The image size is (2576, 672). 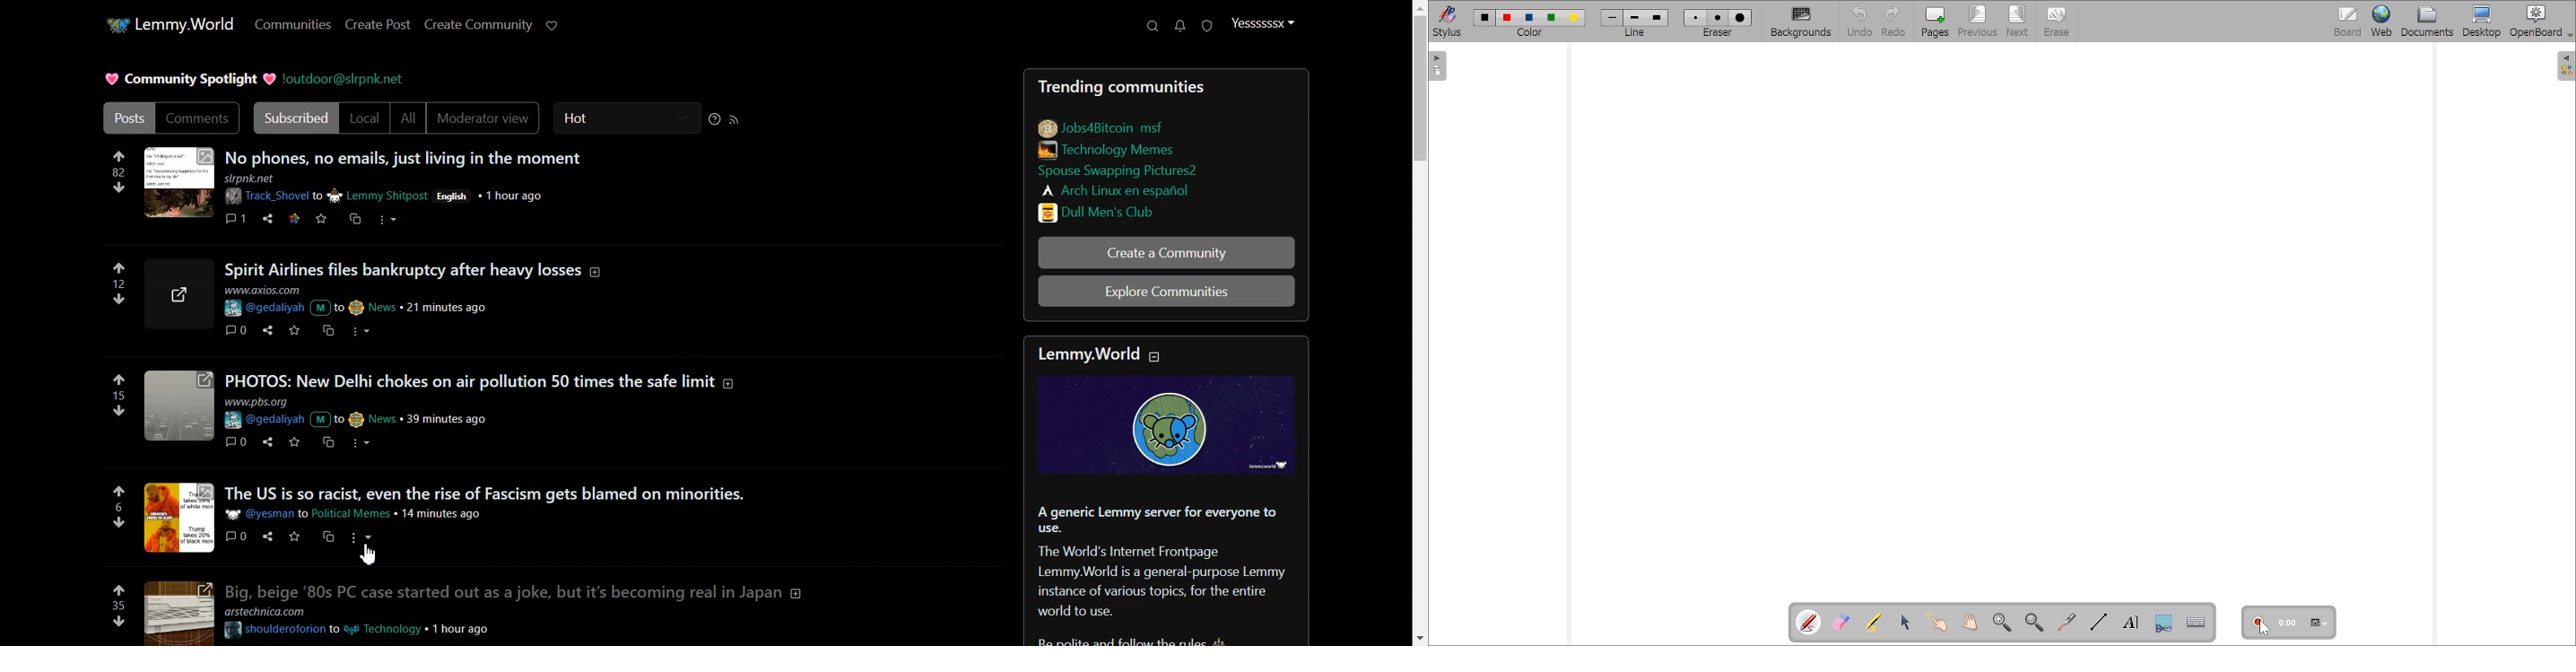 What do you see at coordinates (1139, 211) in the screenshot?
I see `link` at bounding box center [1139, 211].